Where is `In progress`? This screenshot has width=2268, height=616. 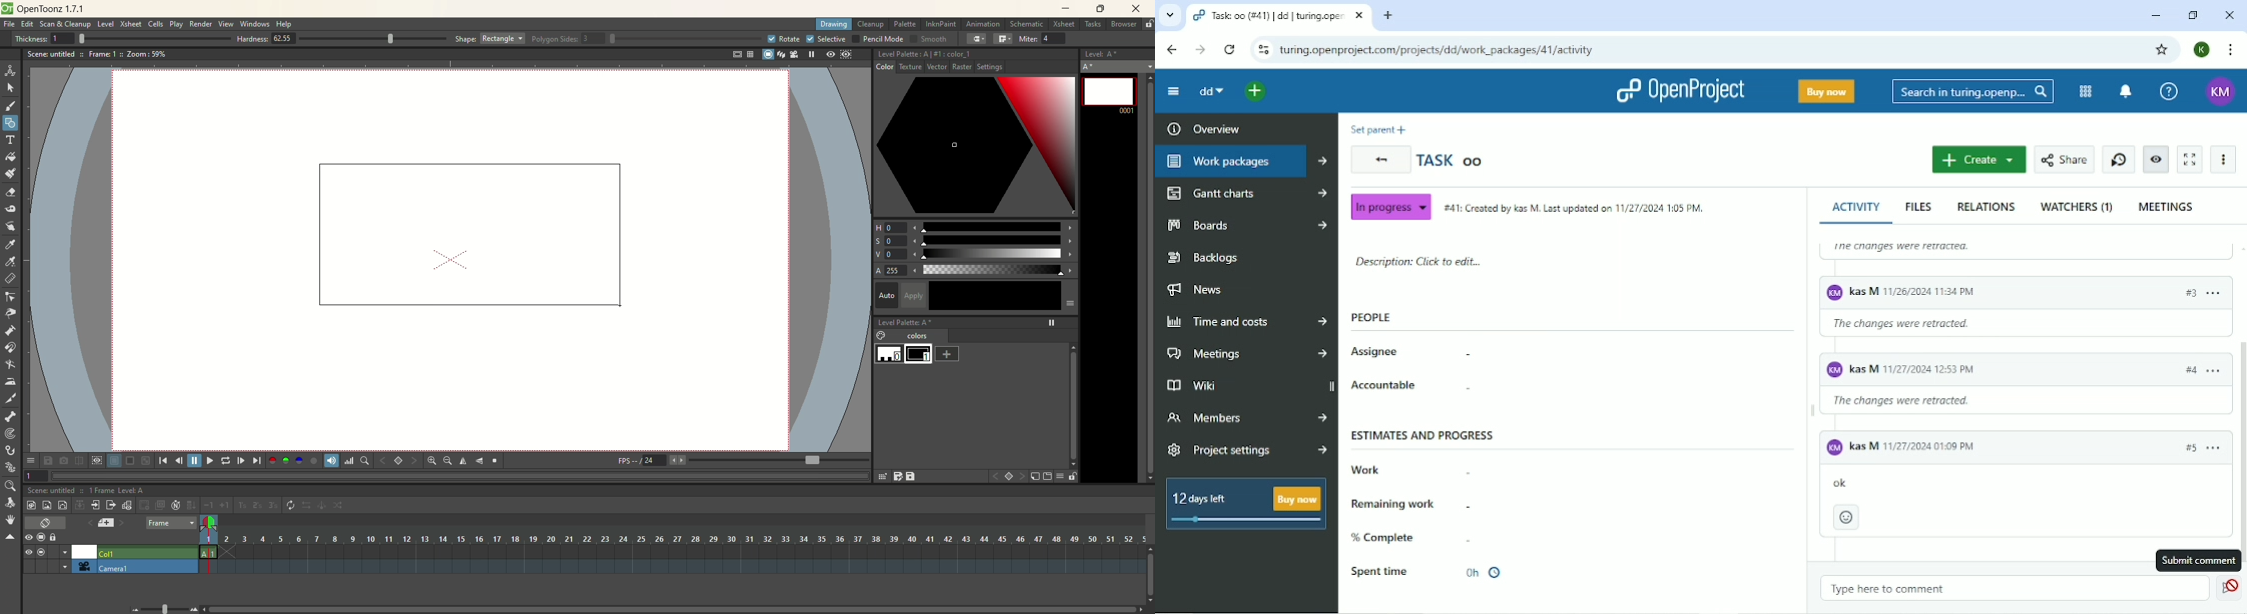
In progress is located at coordinates (1390, 206).